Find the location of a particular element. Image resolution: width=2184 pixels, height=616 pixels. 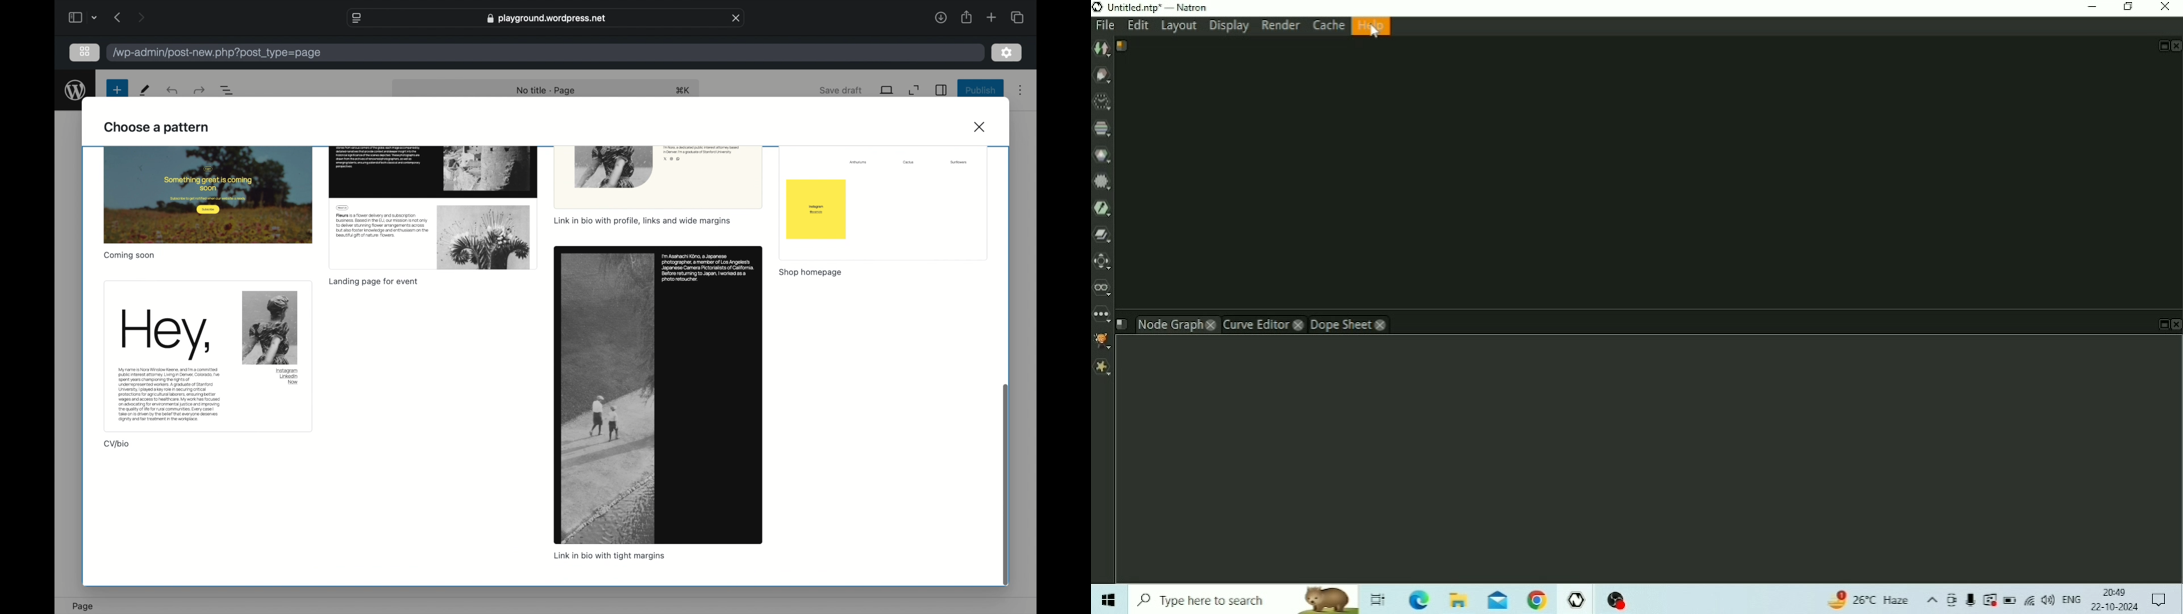

no title - page is located at coordinates (547, 91).